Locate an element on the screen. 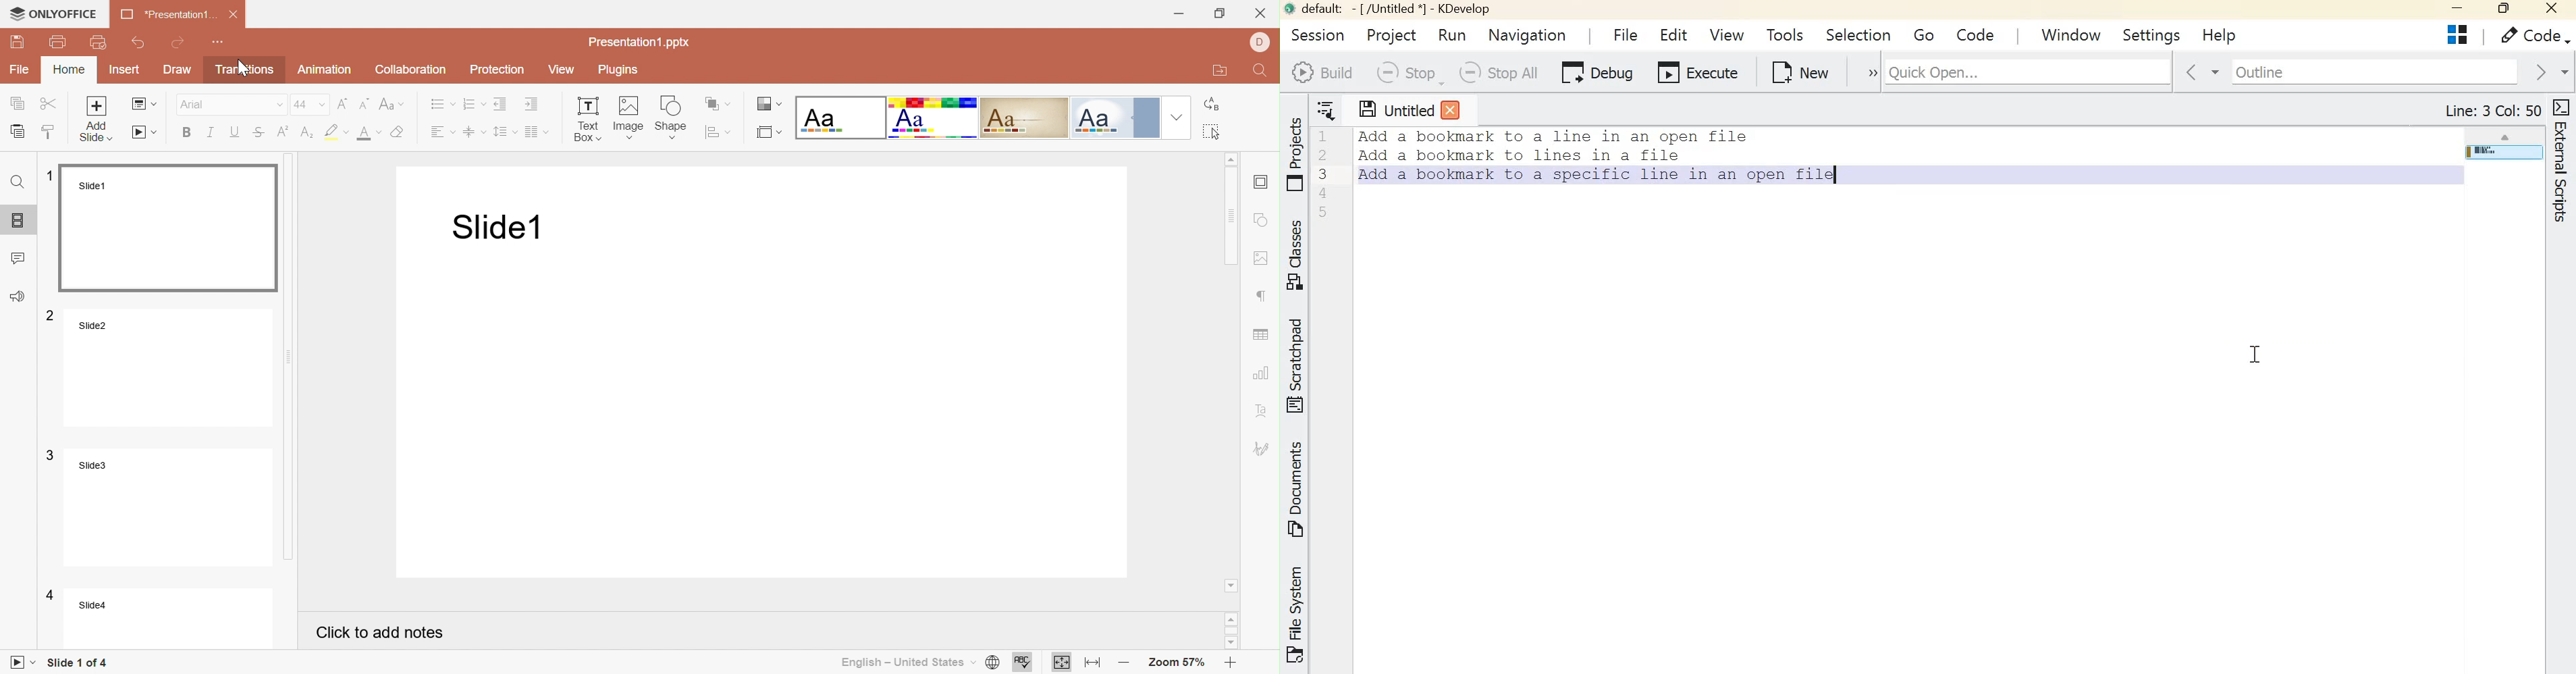 This screenshot has width=2576, height=700. Plugins is located at coordinates (619, 70).